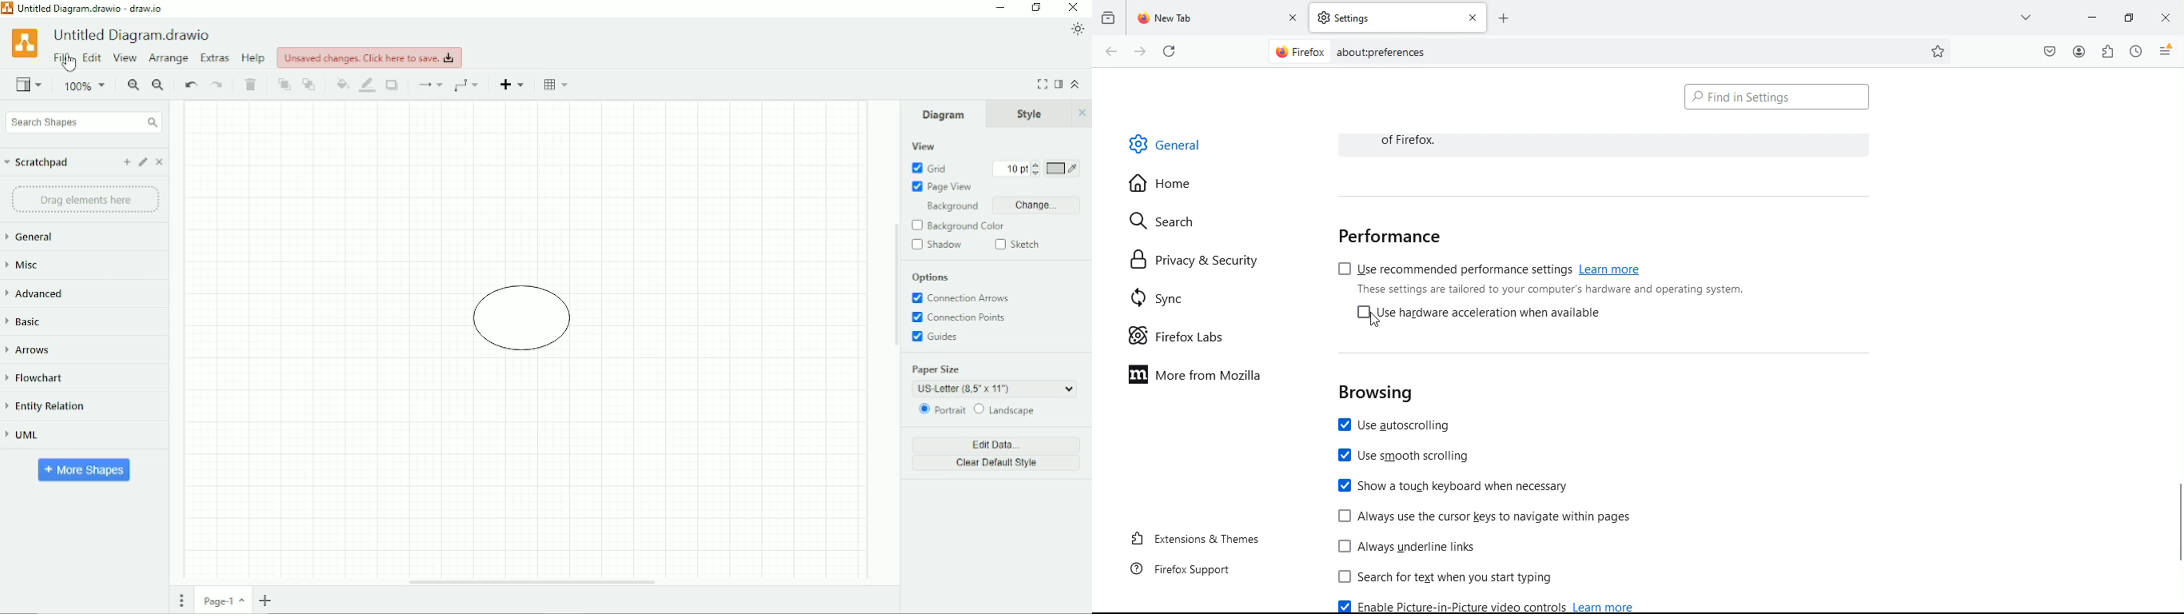 This screenshot has width=2184, height=616. I want to click on Change, so click(1041, 205).